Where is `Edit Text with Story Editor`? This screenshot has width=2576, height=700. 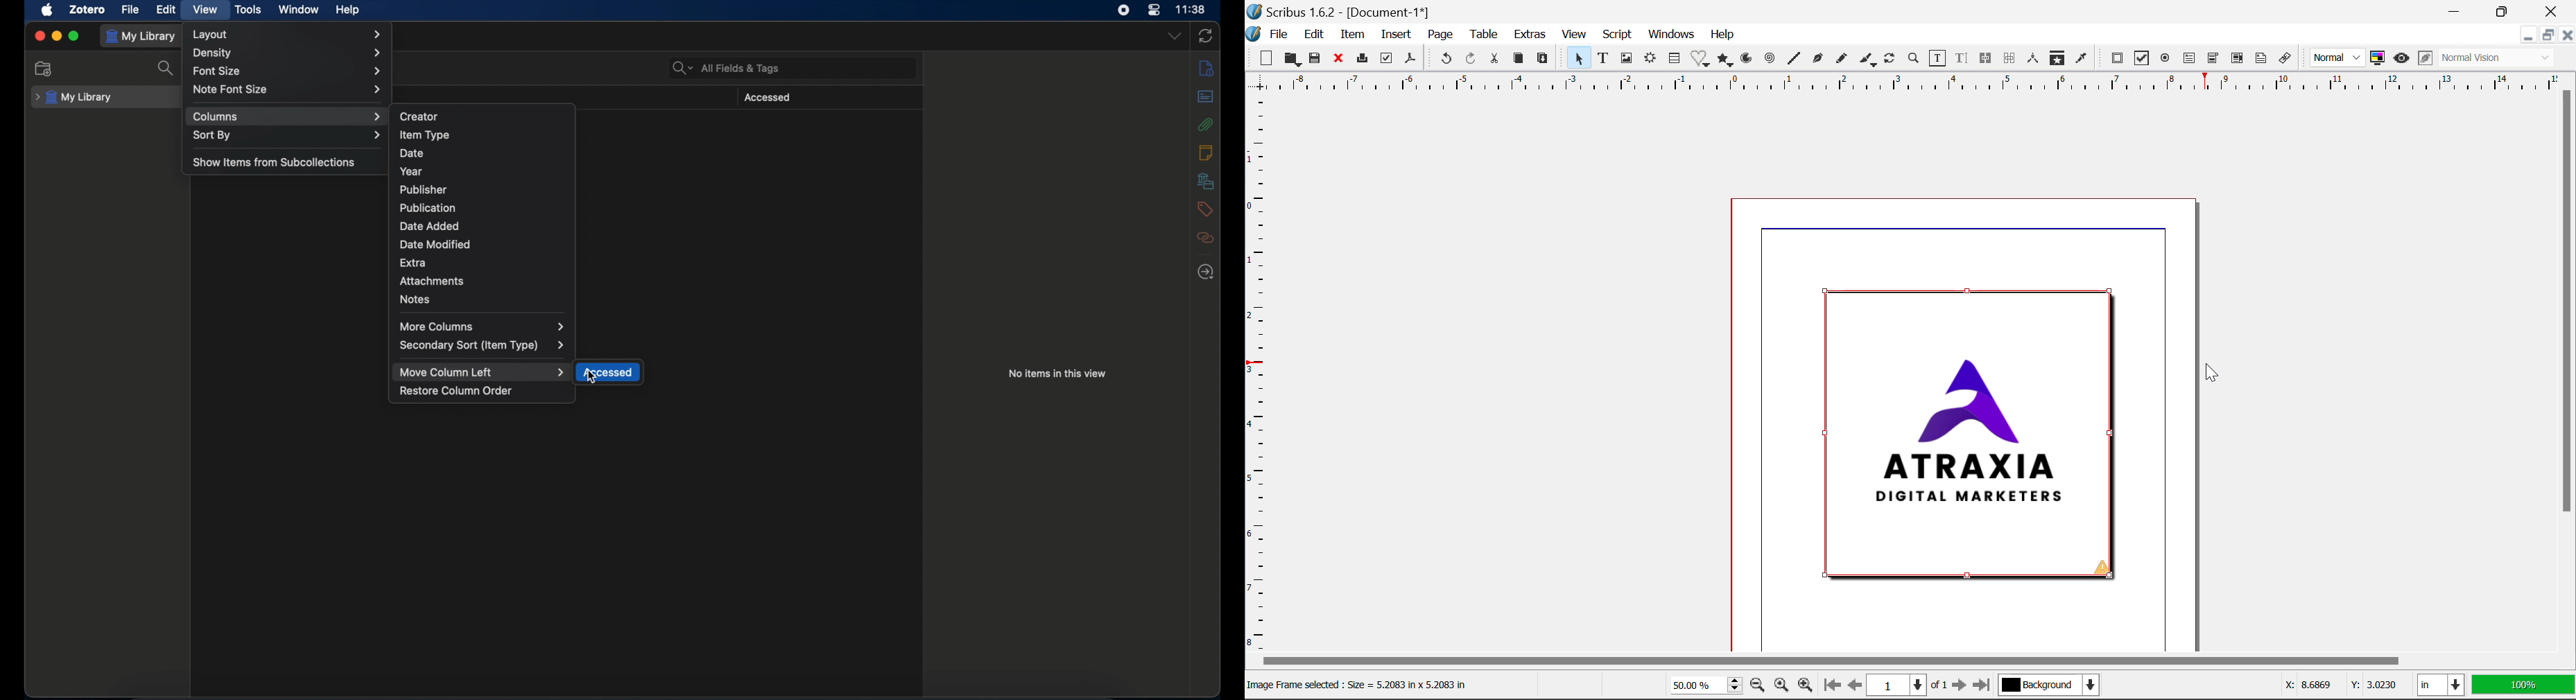
Edit Text with Story Editor is located at coordinates (1963, 60).